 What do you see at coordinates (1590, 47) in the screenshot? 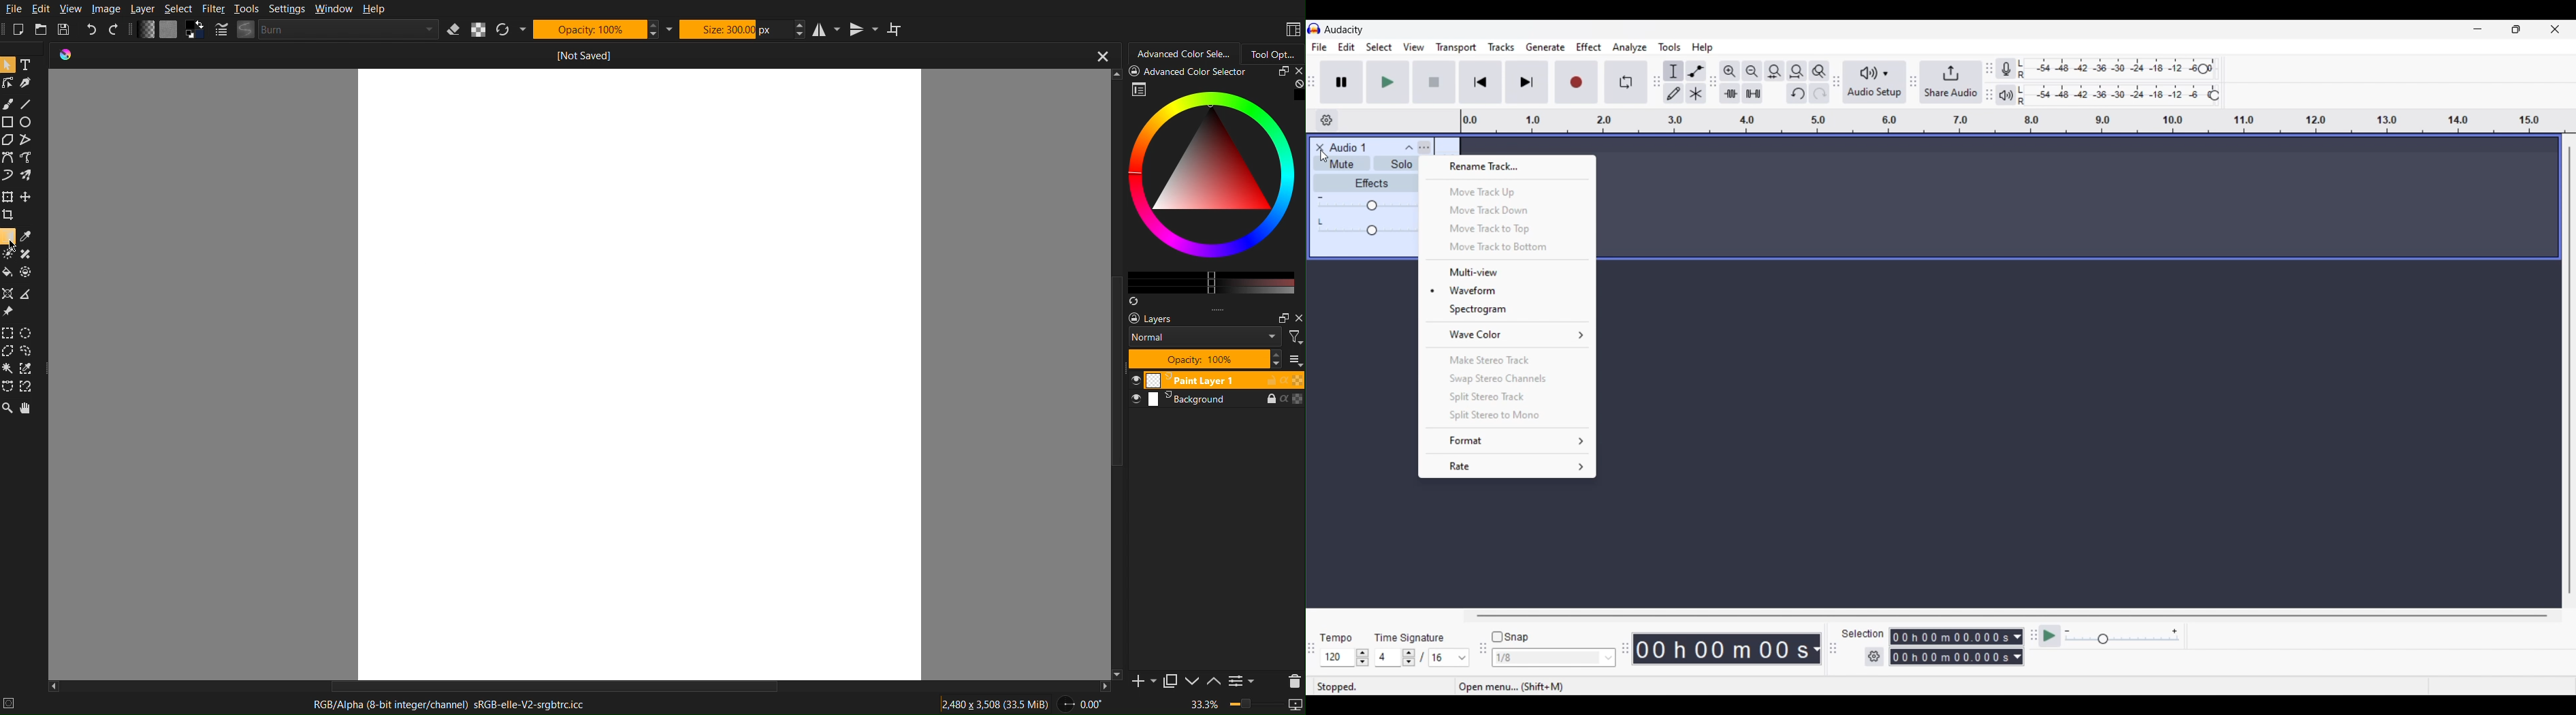
I see `Effect menu` at bounding box center [1590, 47].